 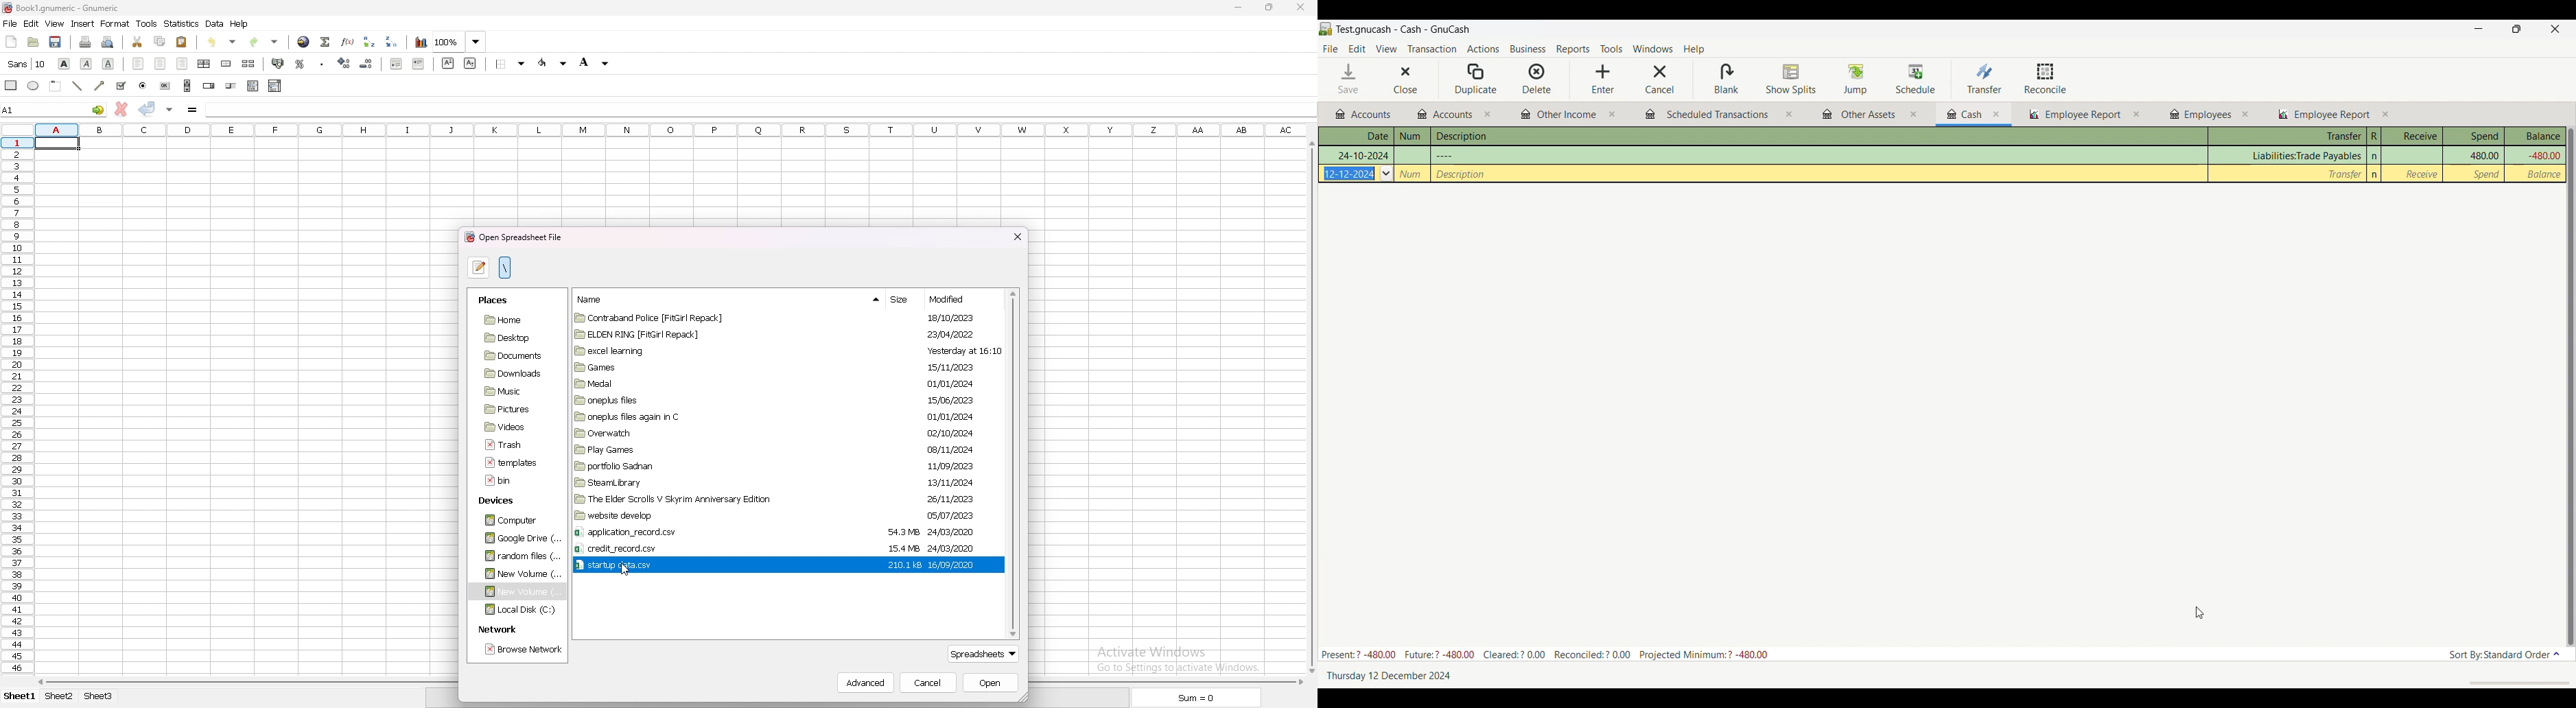 I want to click on background, so click(x=593, y=64).